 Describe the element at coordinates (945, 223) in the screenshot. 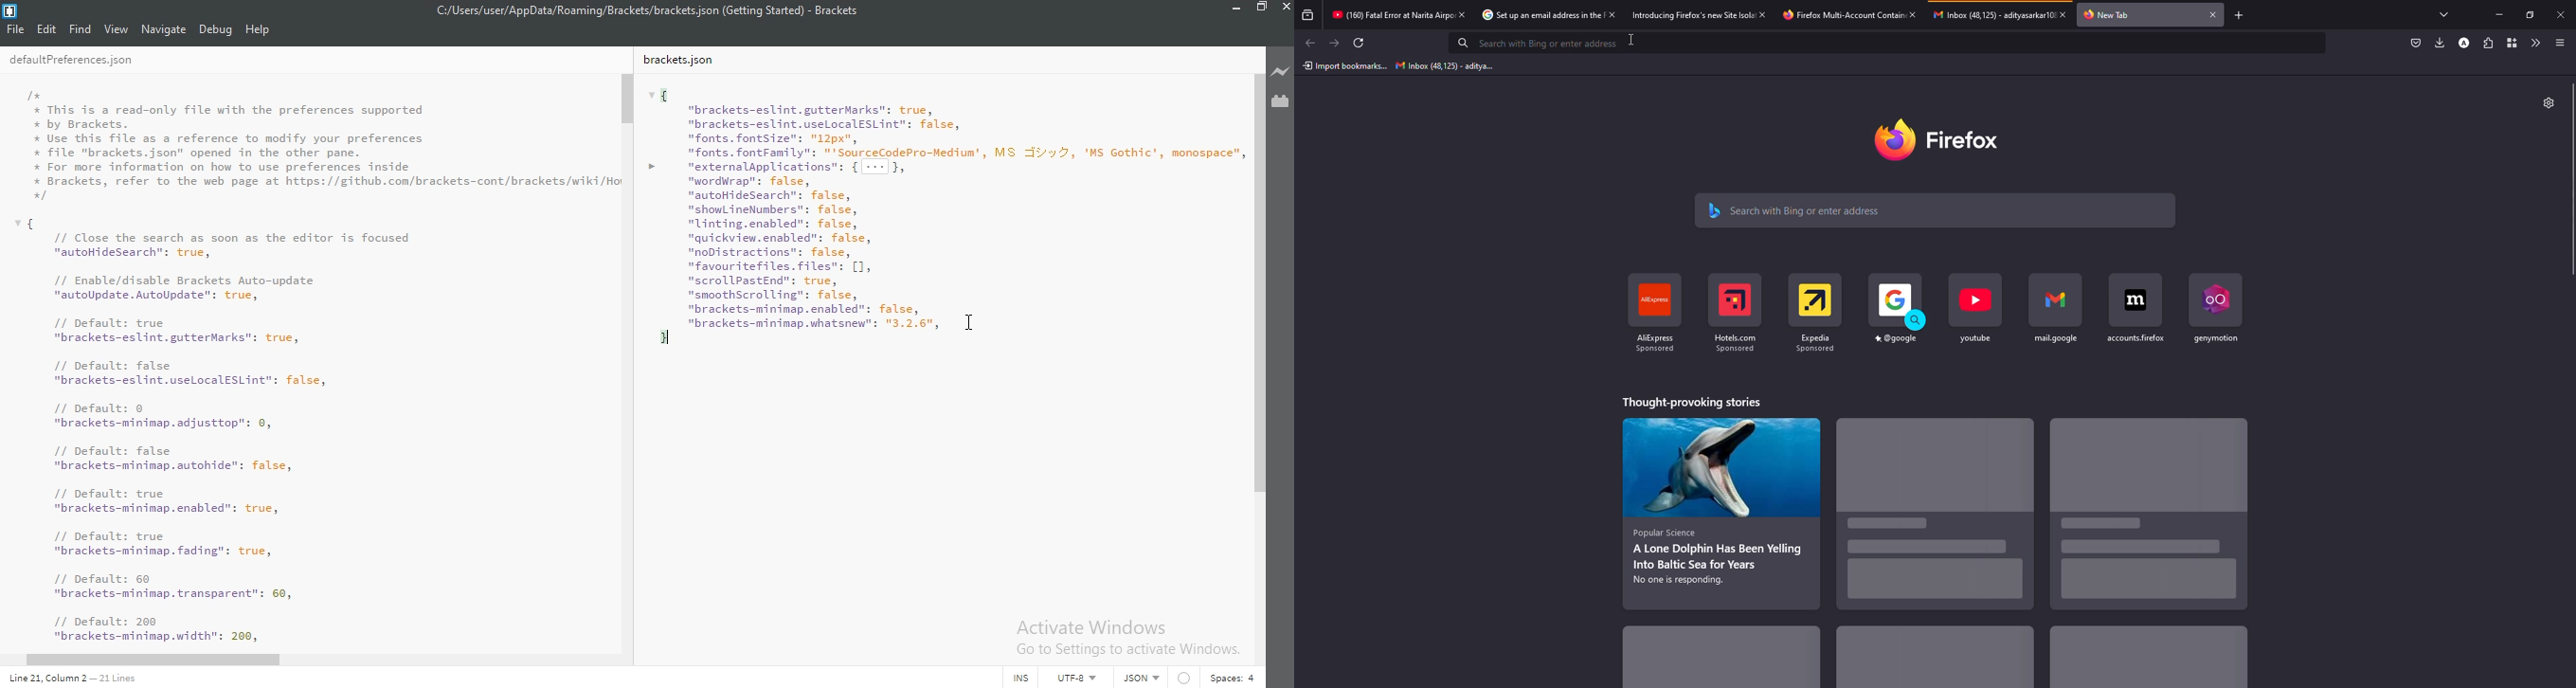

I see `1
“brackets-eslint.gutterMarks": true,
“brackets-eslint.useLocalESLint": false,
“fonts. fontsize": "12px",
“fonts. fontFamily": "'SourceCodePro-Mediun', MS Tf/y2, 'MS Gothic’, monospace"

> vexternalpplications™: {|---|},
“wordwrap": false,
“autoMideSearch”: false,
“shoul ineNumbers": false,
“Uinting.enabled": false,
“quickview.enabled”: false,
“nobistractions": false,
“favouritefiles. files": [1,
“scrollPastEnd’: true,
“smoothscrolling": false,
“brackets-mininap. enabled": false,

: "brackets-minimap.whatsnew": "3.2.6", J` at that location.